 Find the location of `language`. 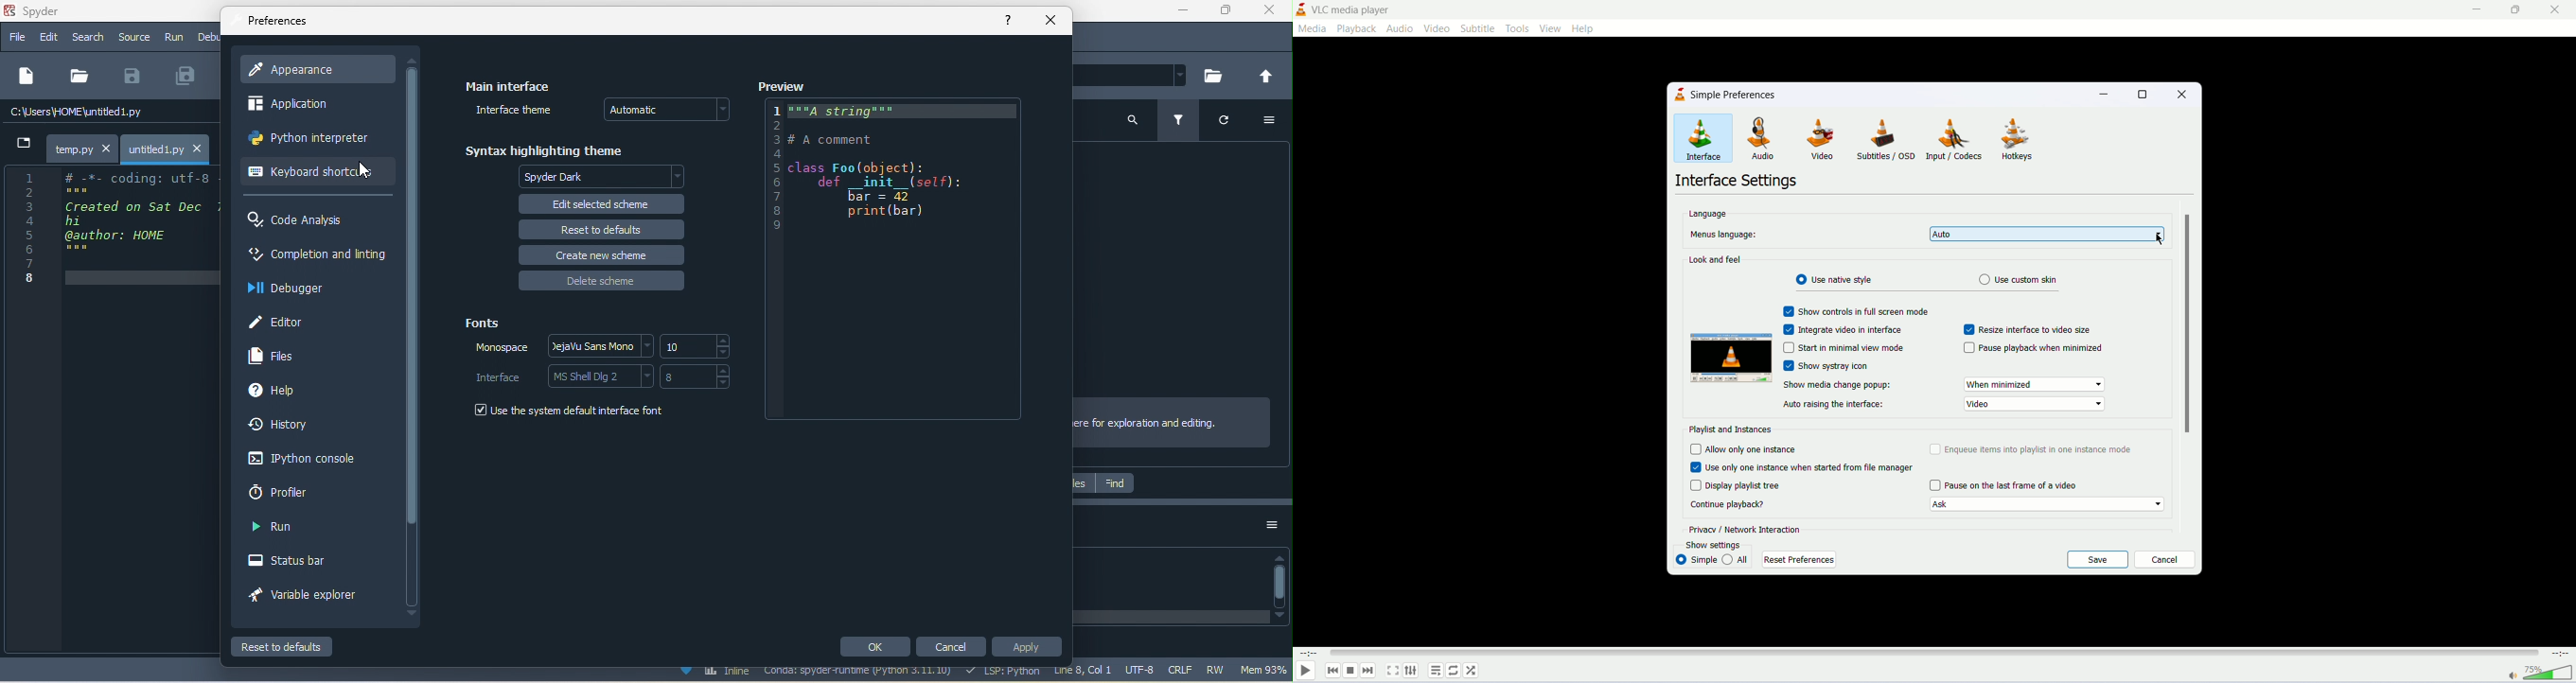

language is located at coordinates (1707, 213).